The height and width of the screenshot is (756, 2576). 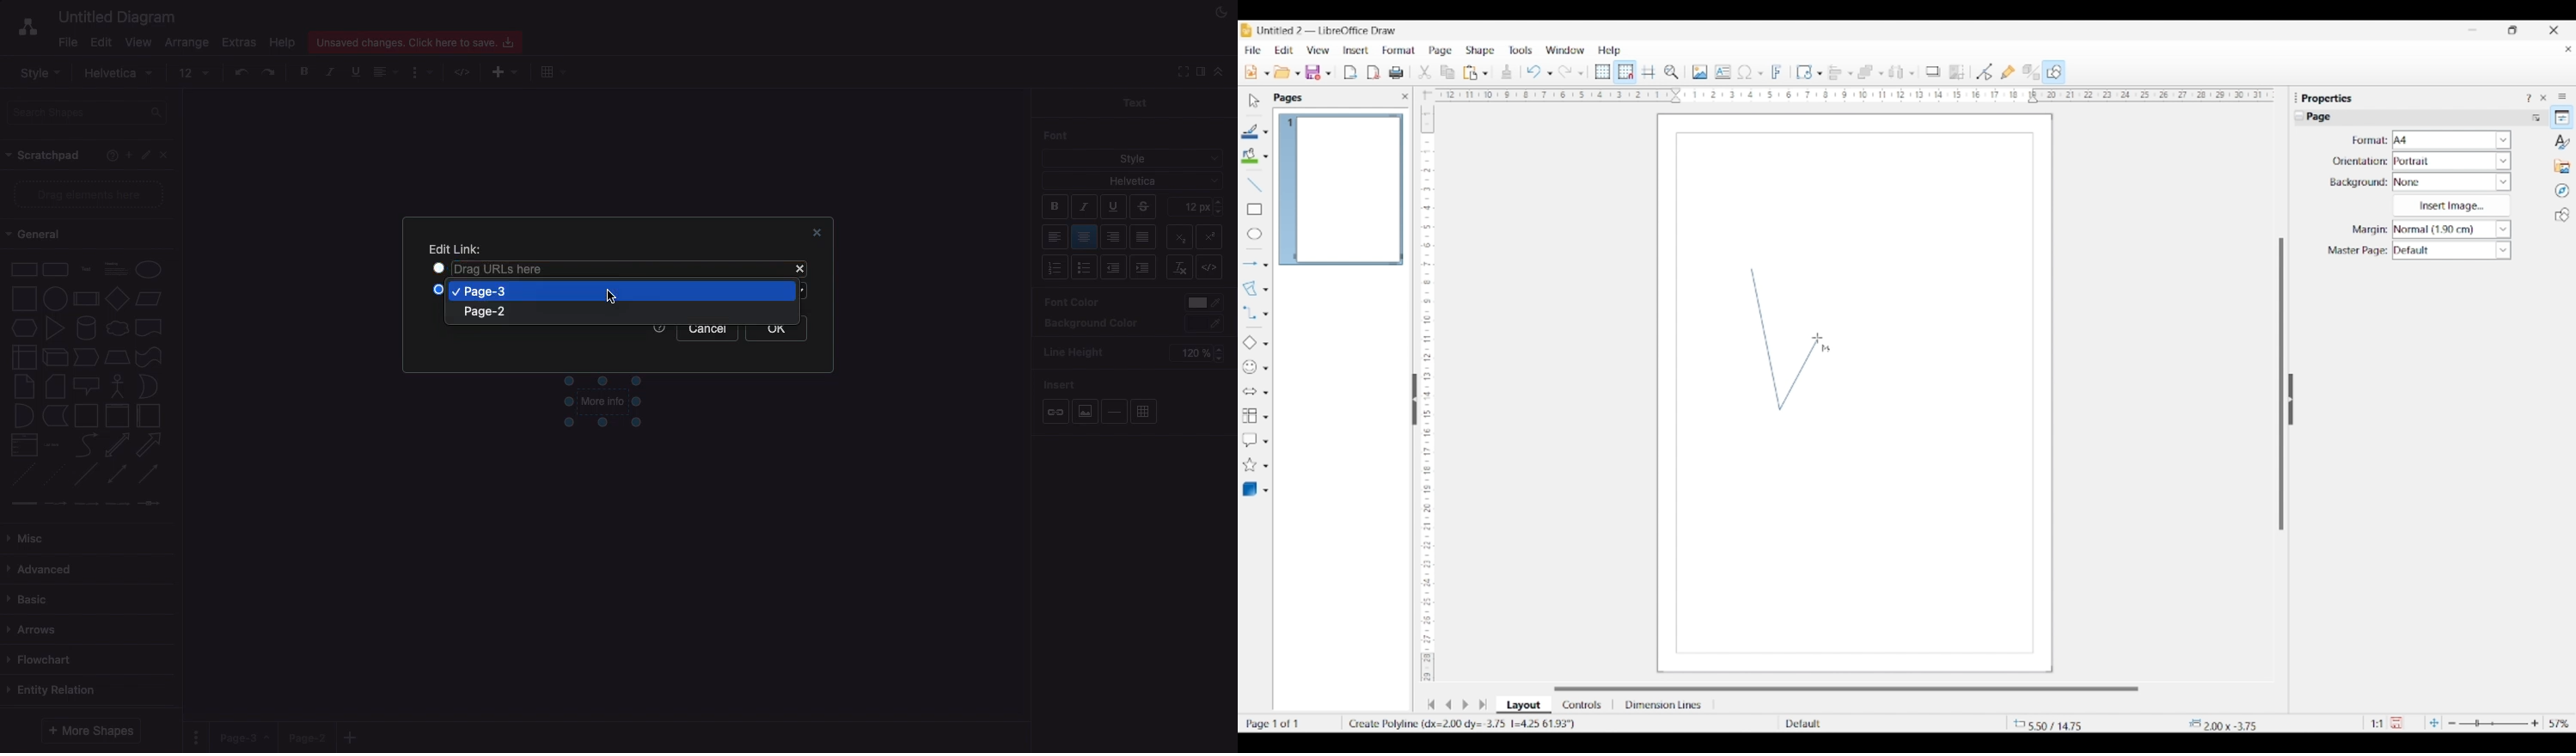 What do you see at coordinates (55, 358) in the screenshot?
I see `cube` at bounding box center [55, 358].